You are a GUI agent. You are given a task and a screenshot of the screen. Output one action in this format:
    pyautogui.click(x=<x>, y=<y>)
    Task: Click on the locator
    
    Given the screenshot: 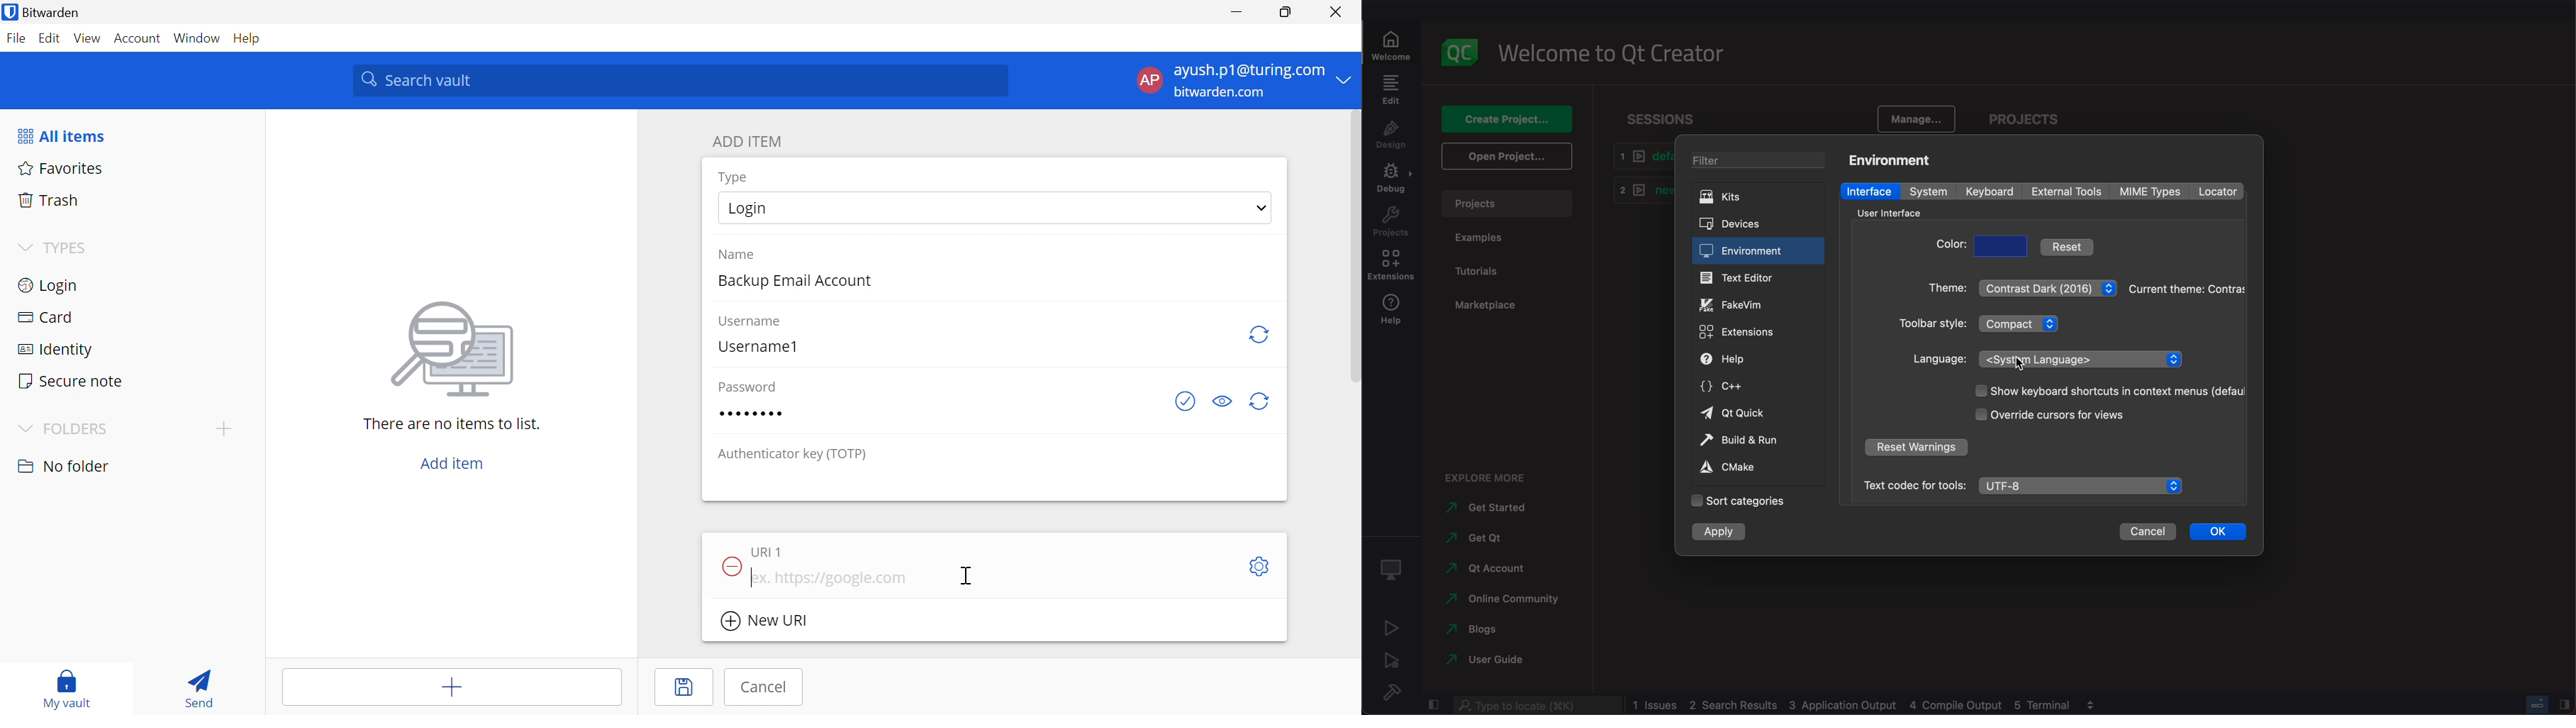 What is the action you would take?
    pyautogui.click(x=2219, y=191)
    